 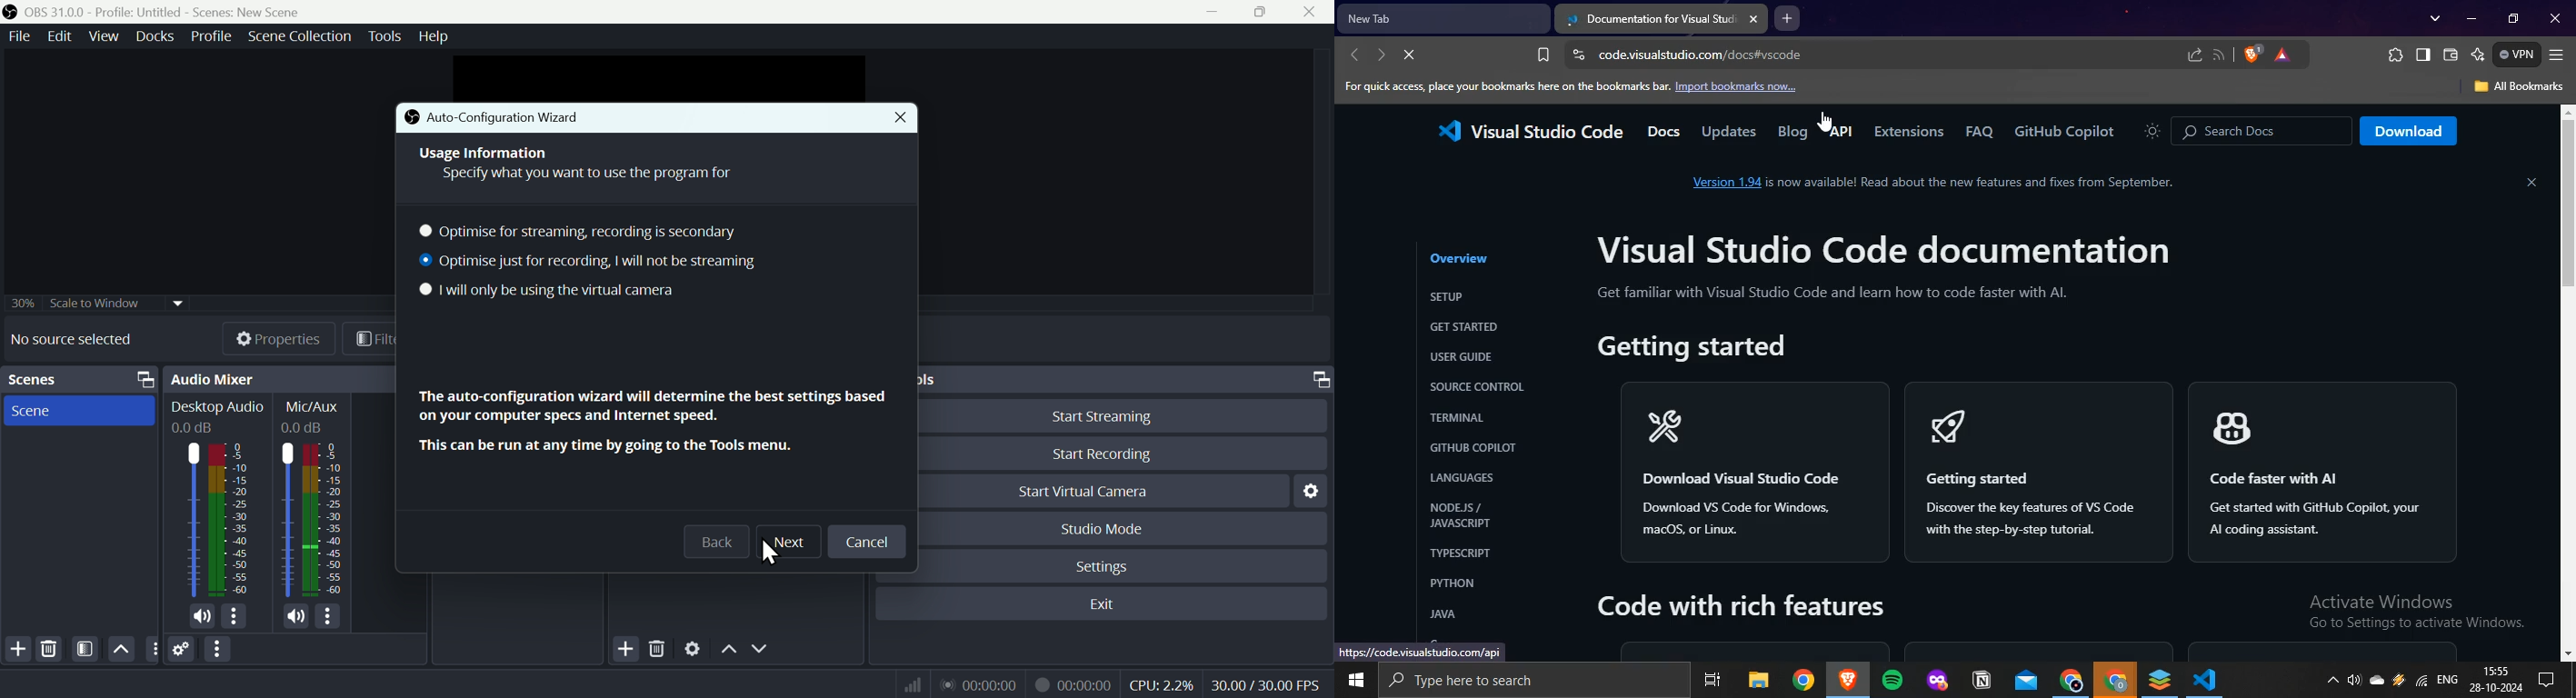 I want to click on Settings, so click(x=1309, y=491).